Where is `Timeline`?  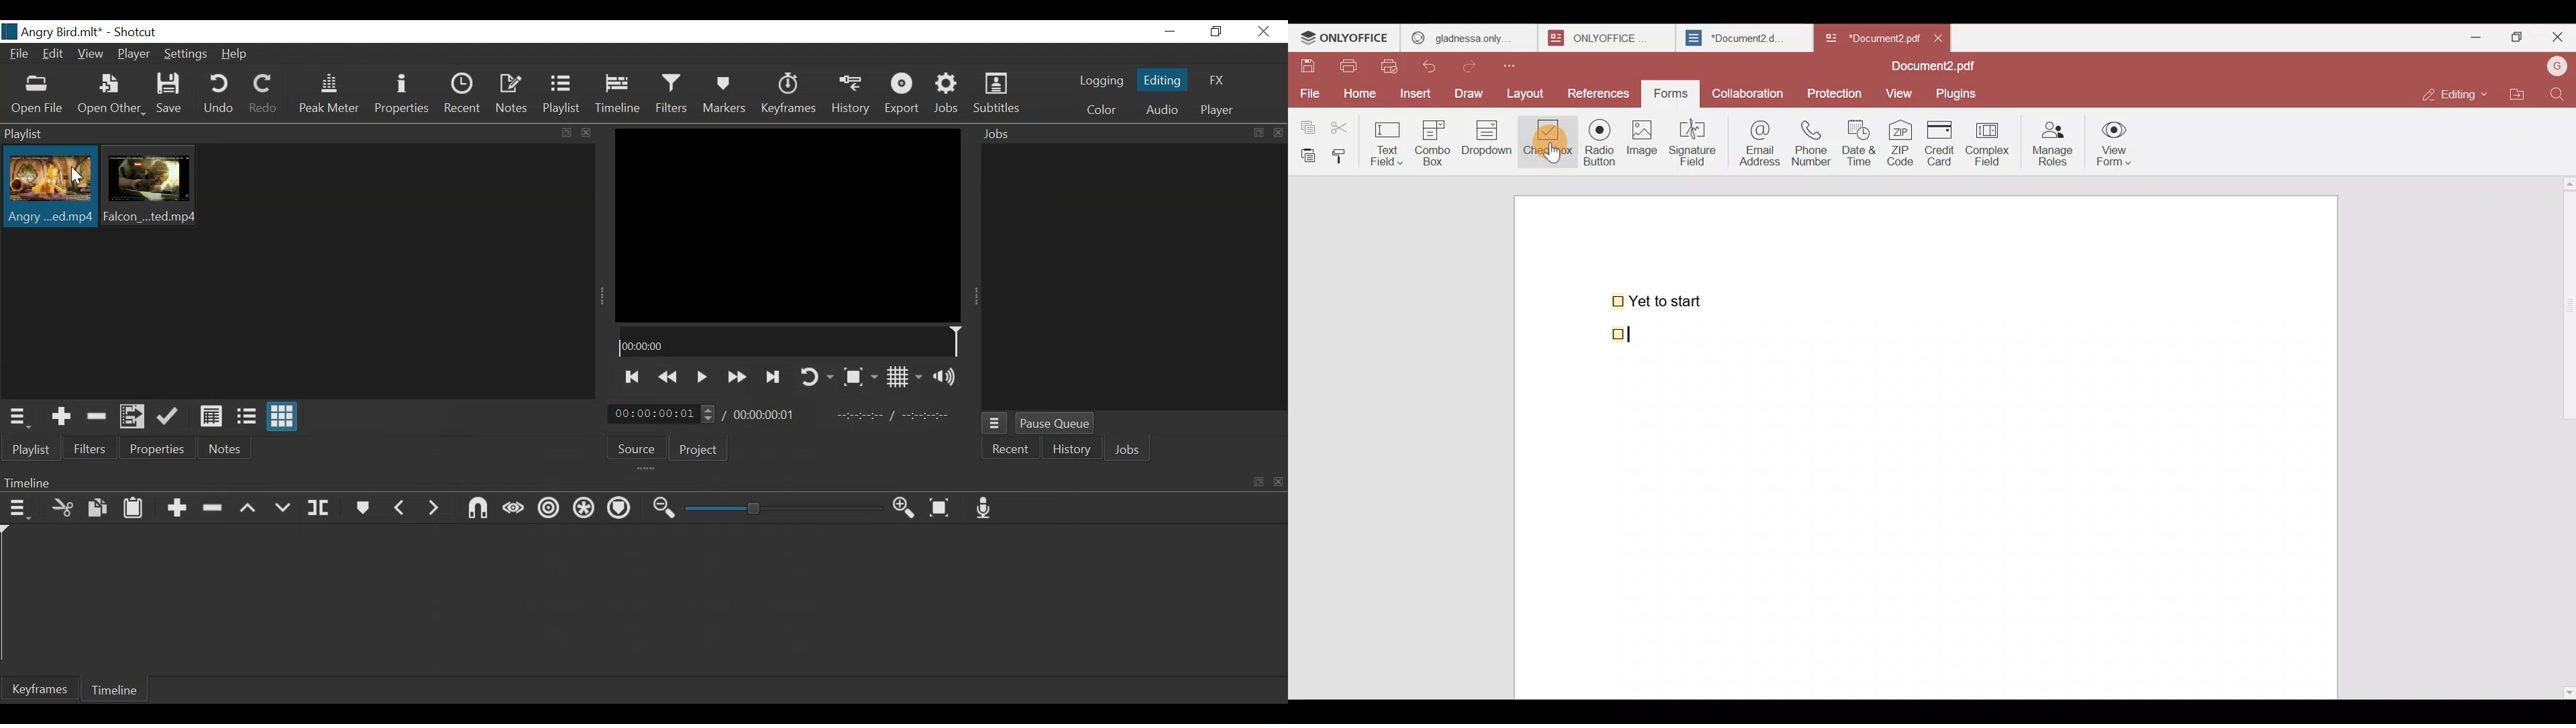 Timeline is located at coordinates (619, 94).